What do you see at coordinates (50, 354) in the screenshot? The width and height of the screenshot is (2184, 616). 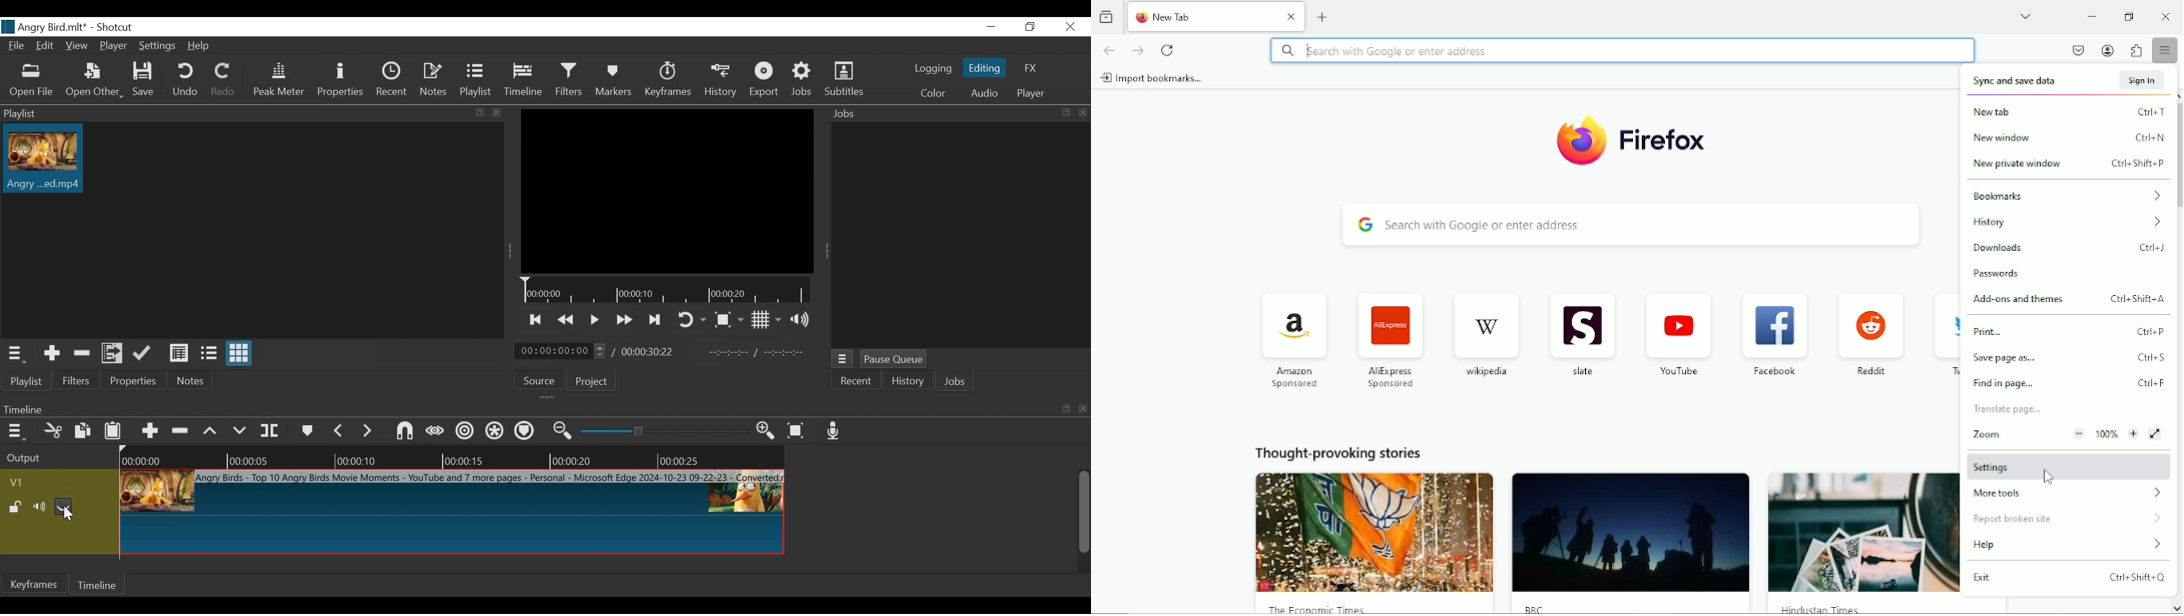 I see `Add the Source to the playlist` at bounding box center [50, 354].